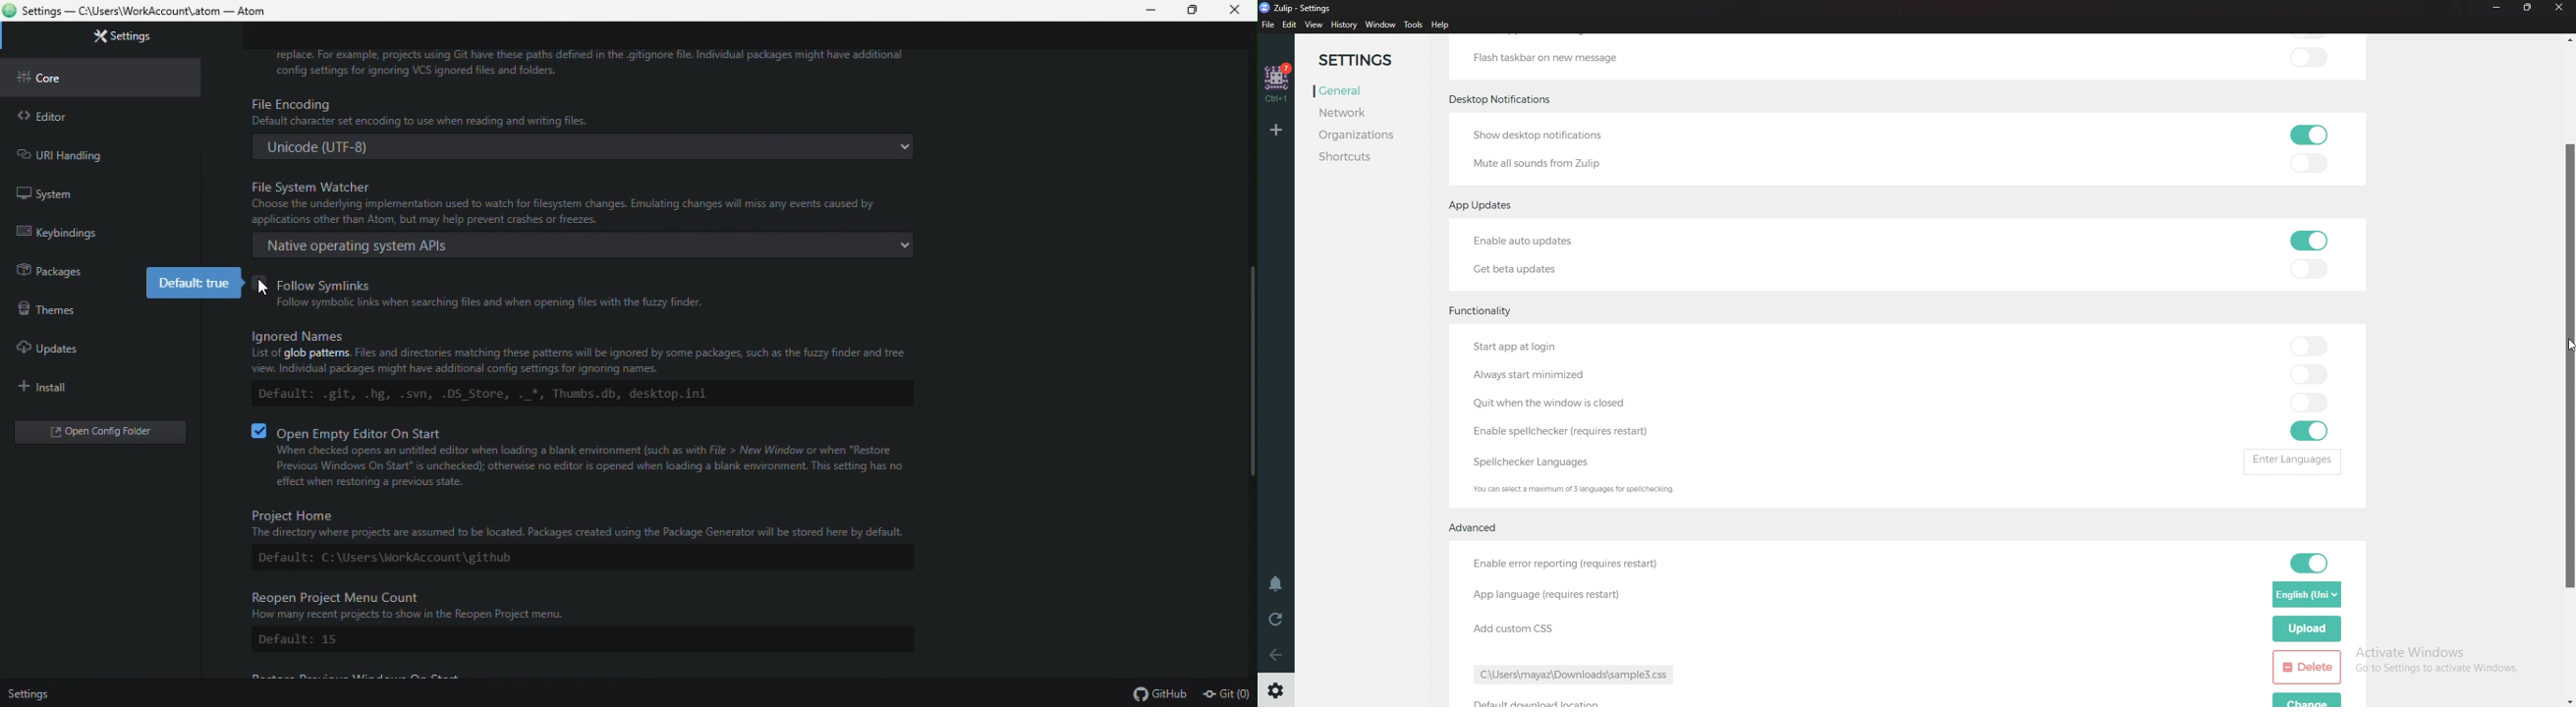 This screenshot has height=728, width=2576. What do you see at coordinates (1269, 25) in the screenshot?
I see `File` at bounding box center [1269, 25].